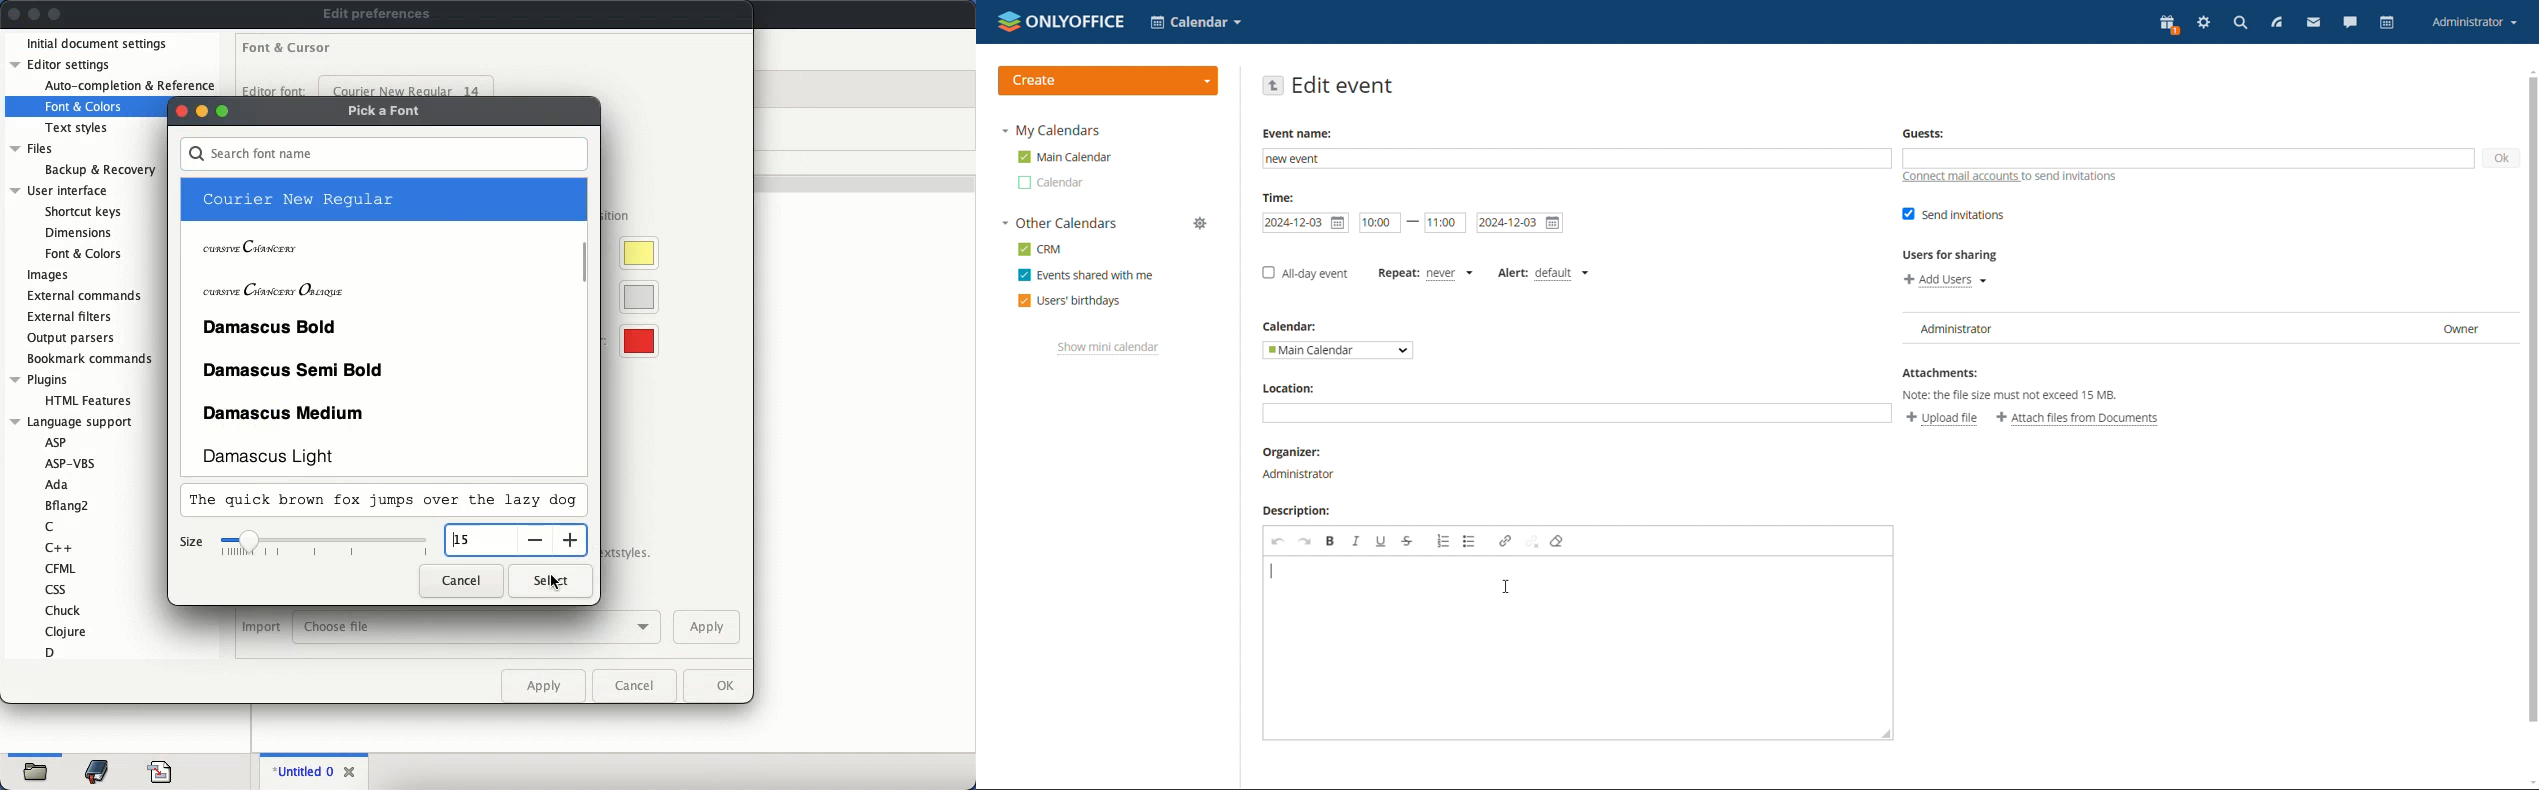  Describe the element at coordinates (480, 540) in the screenshot. I see `set size` at that location.